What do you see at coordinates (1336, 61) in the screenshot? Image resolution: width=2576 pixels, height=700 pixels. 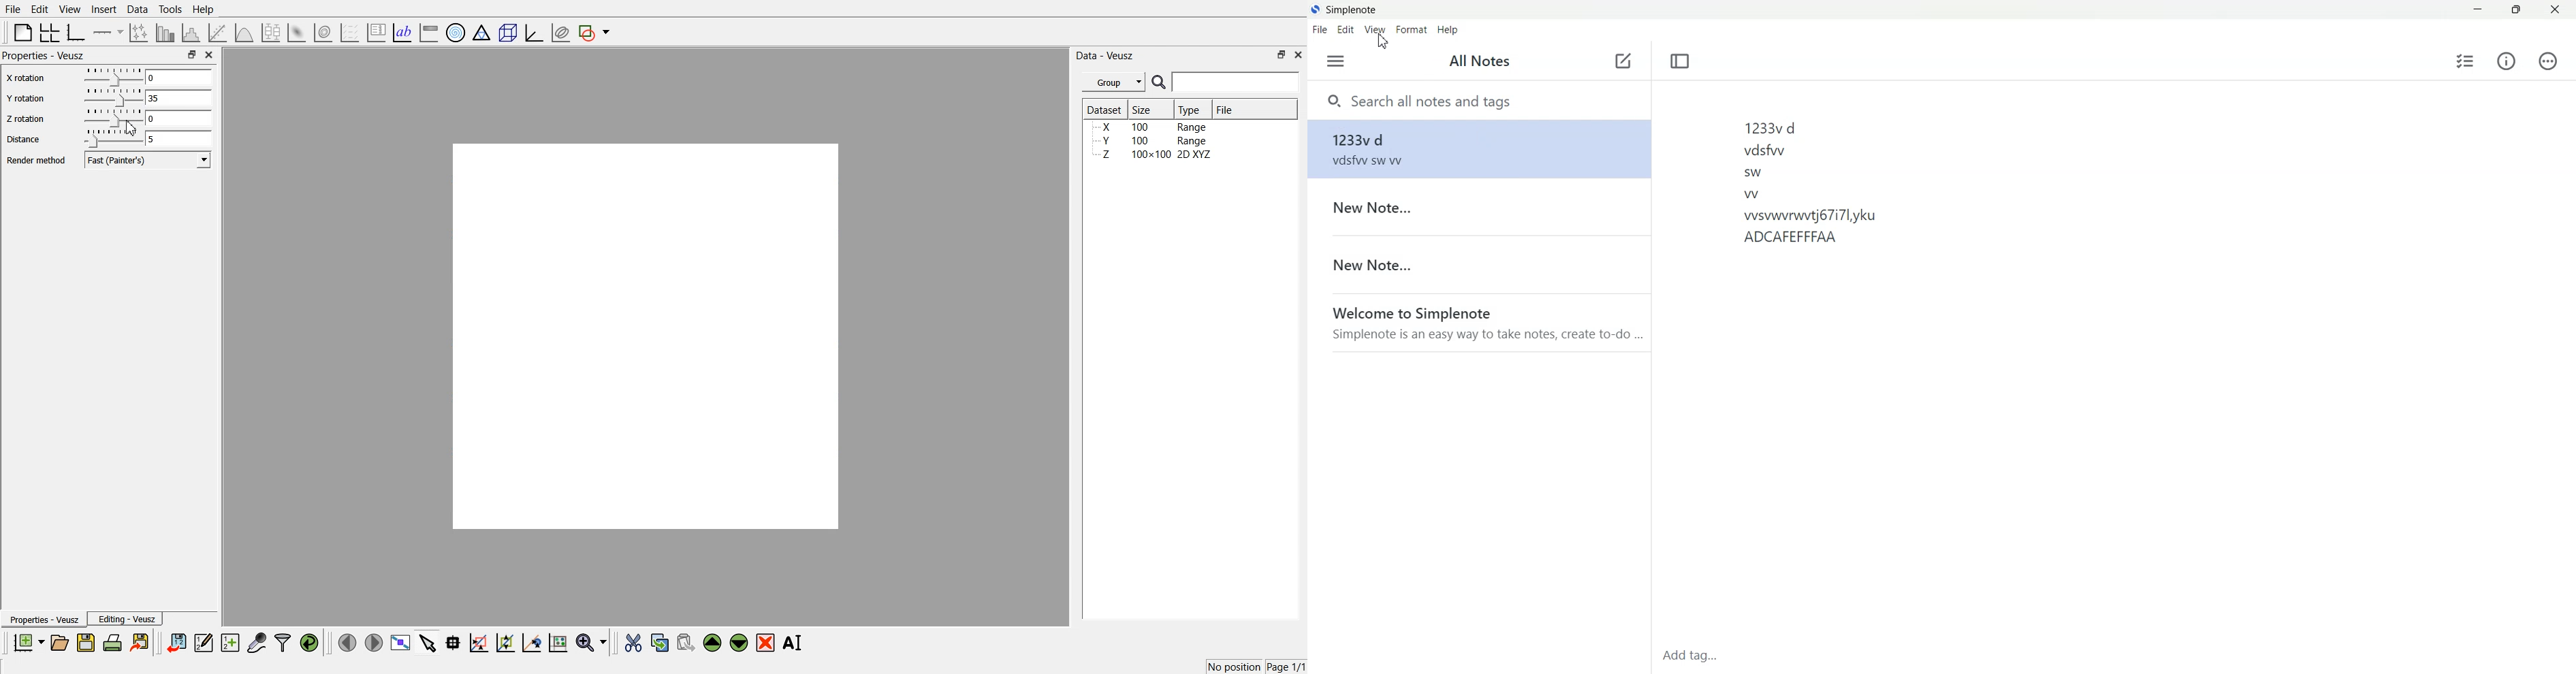 I see `open sidebar` at bounding box center [1336, 61].